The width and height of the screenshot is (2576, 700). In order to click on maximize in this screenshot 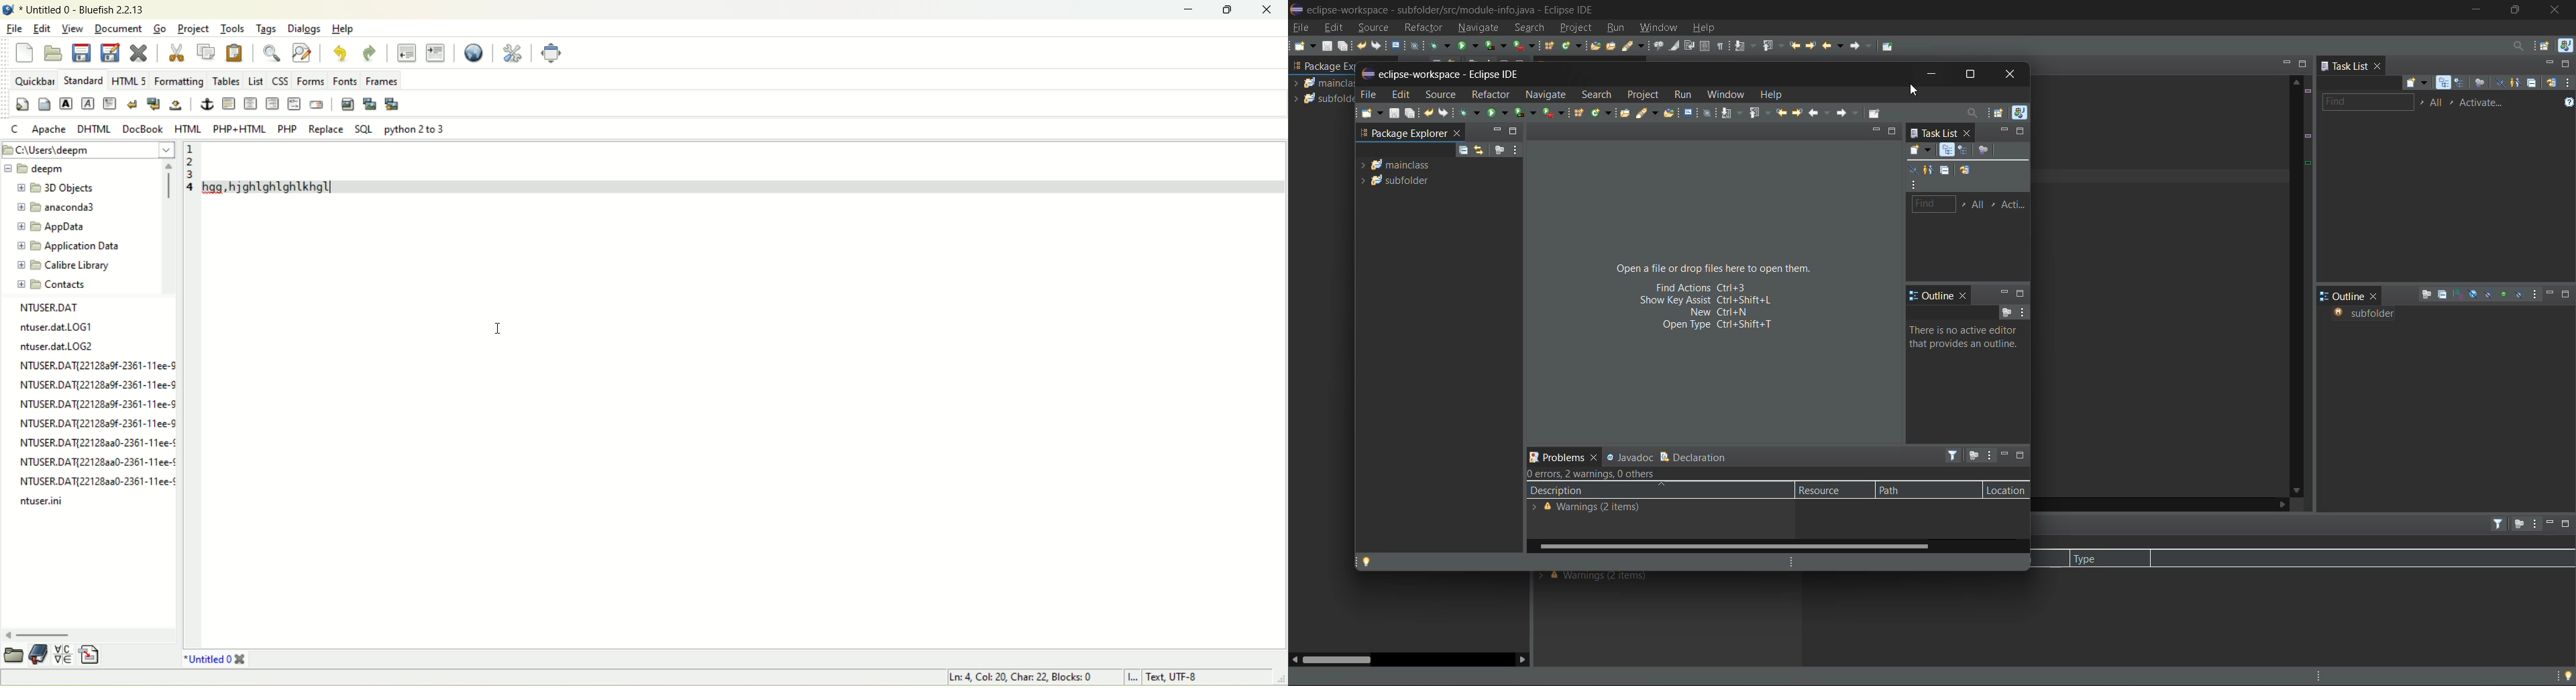, I will do `click(1231, 11)`.